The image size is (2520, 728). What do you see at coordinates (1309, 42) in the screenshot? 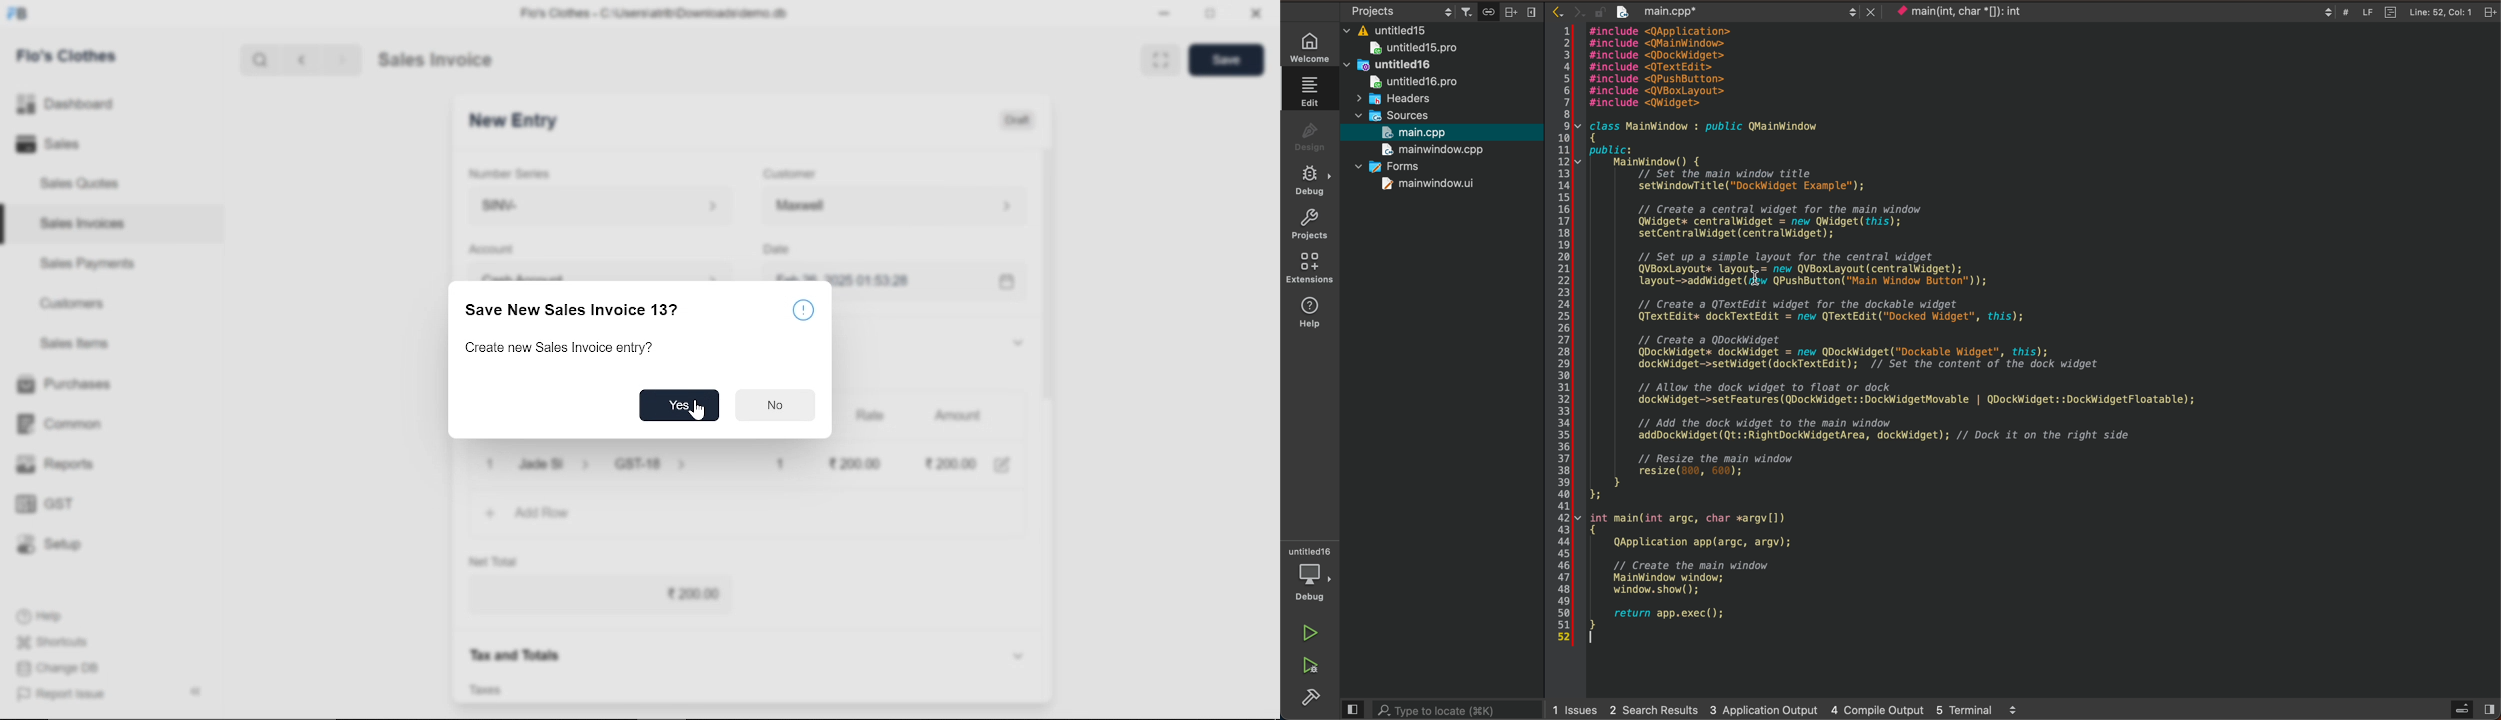
I see `welcome` at bounding box center [1309, 42].